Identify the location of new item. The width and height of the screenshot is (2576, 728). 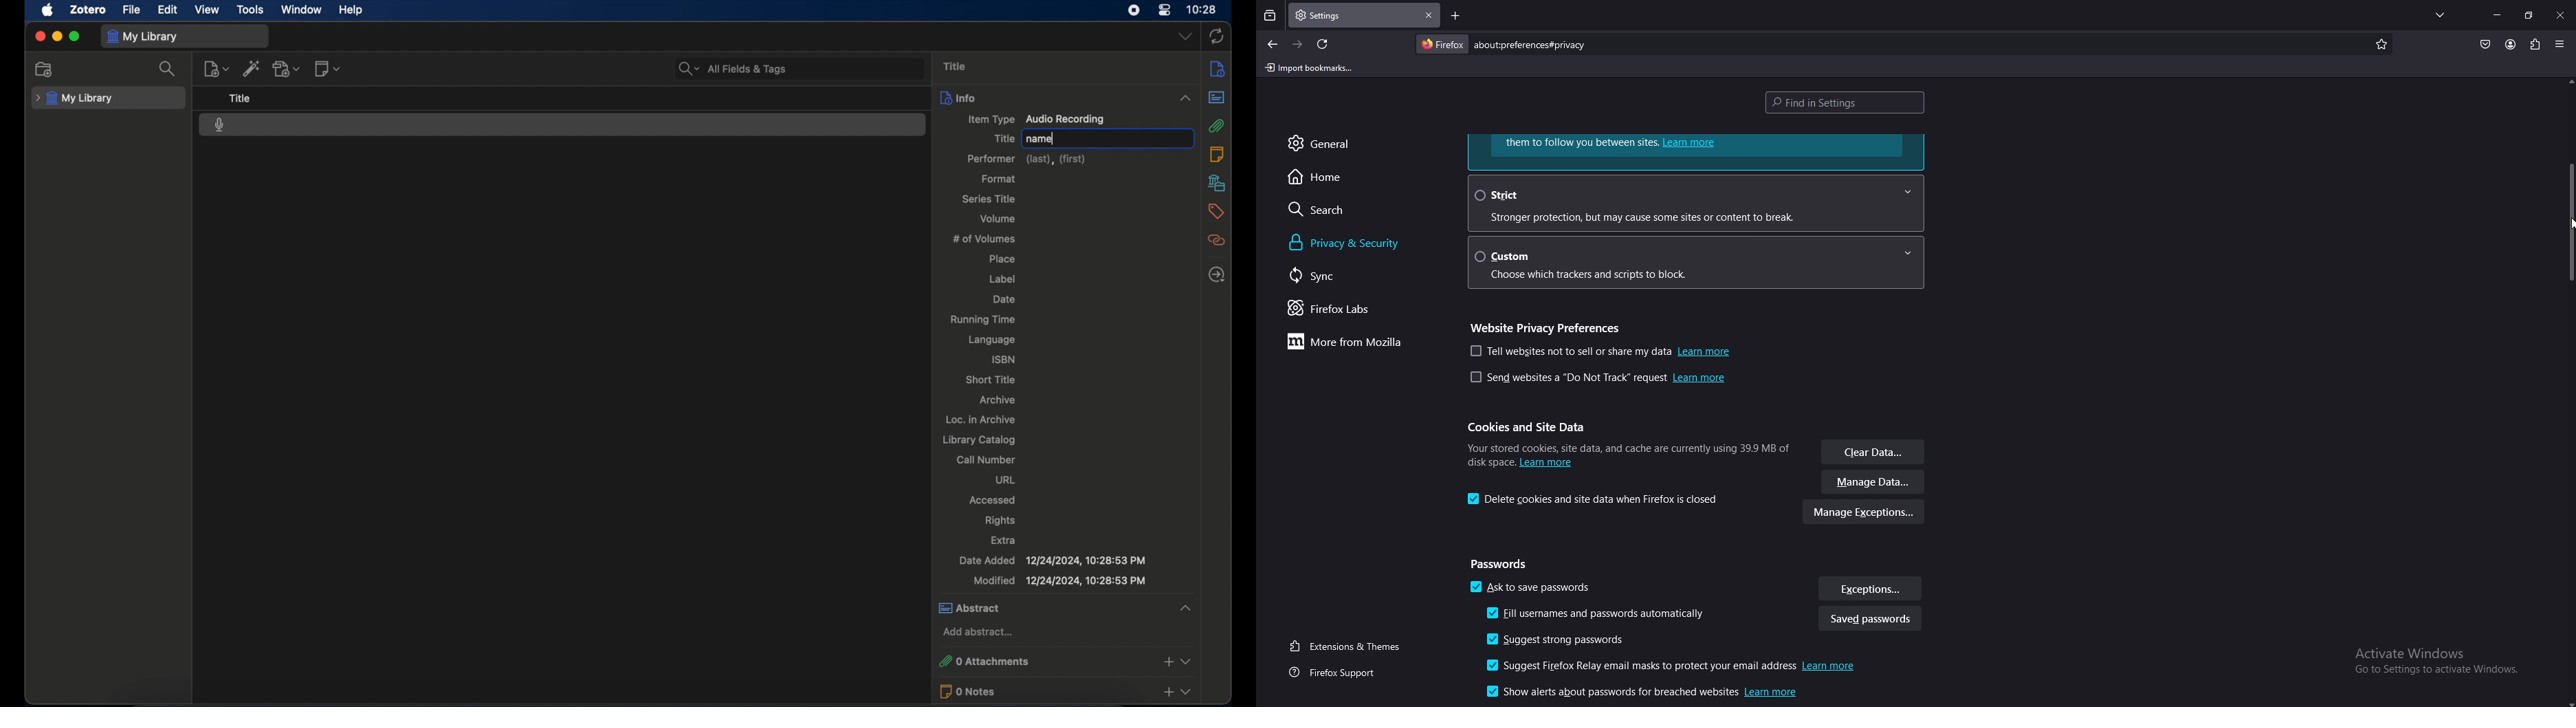
(216, 69).